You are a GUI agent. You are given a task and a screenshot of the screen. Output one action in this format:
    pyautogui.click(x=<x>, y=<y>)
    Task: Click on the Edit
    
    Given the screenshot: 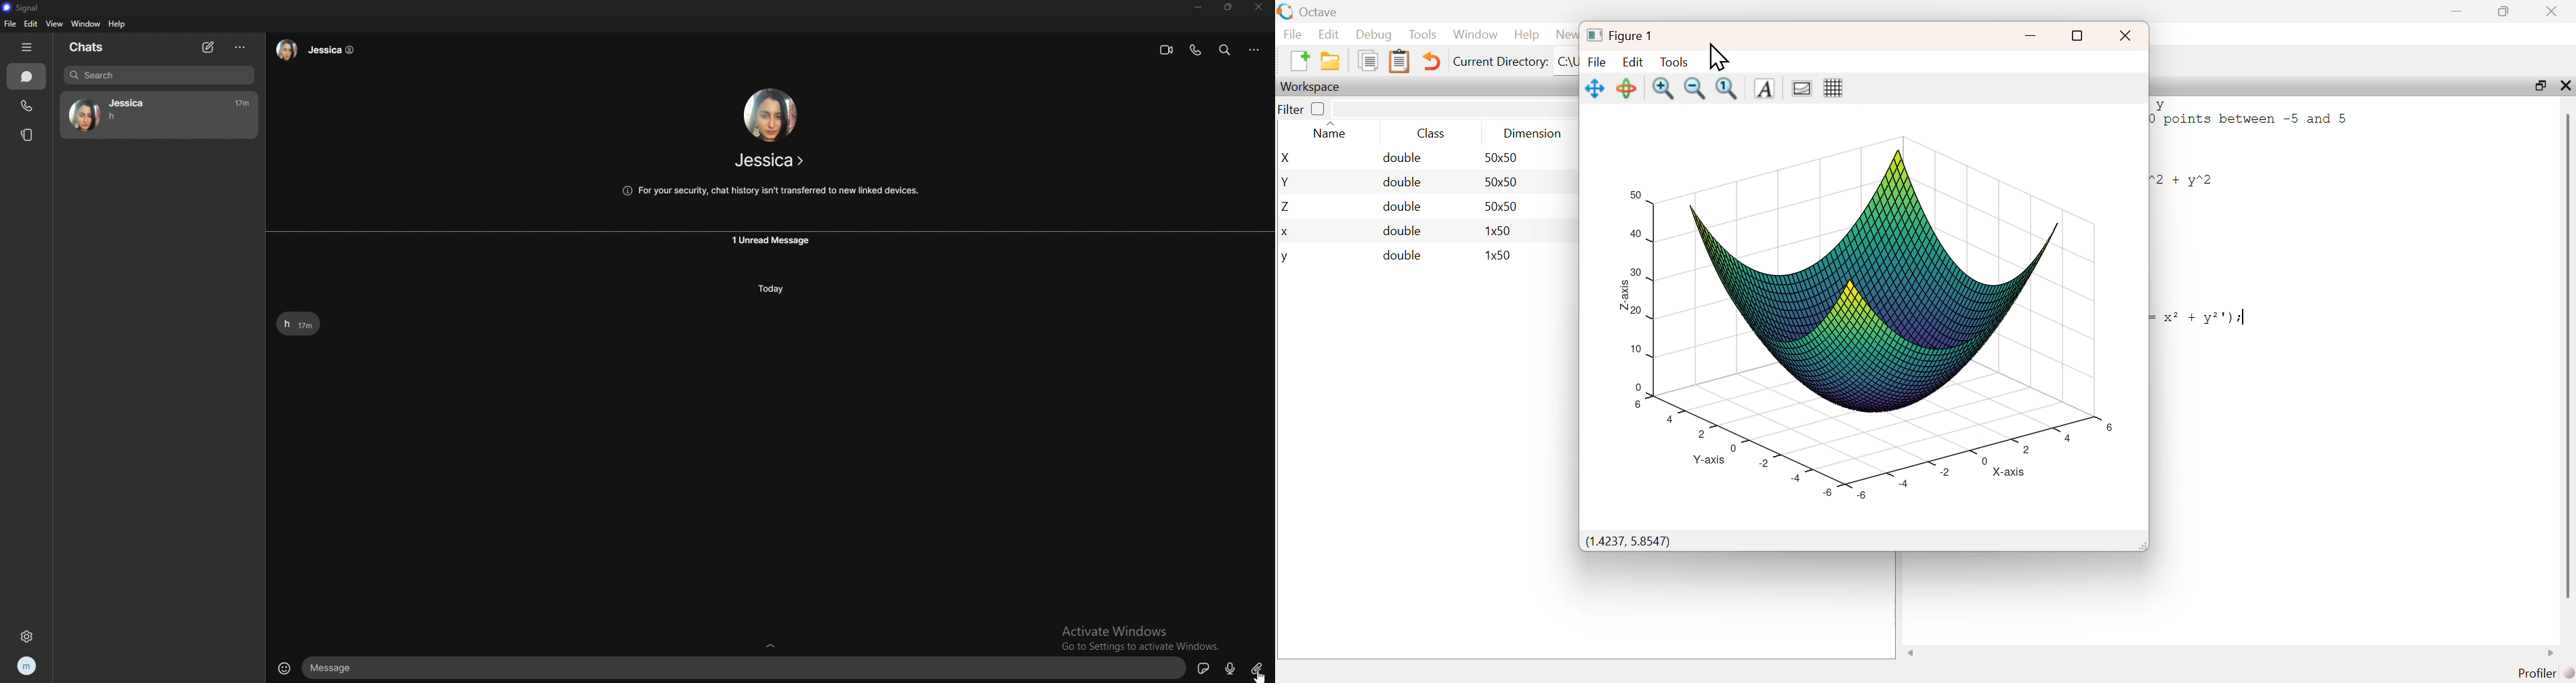 What is the action you would take?
    pyautogui.click(x=1633, y=62)
    